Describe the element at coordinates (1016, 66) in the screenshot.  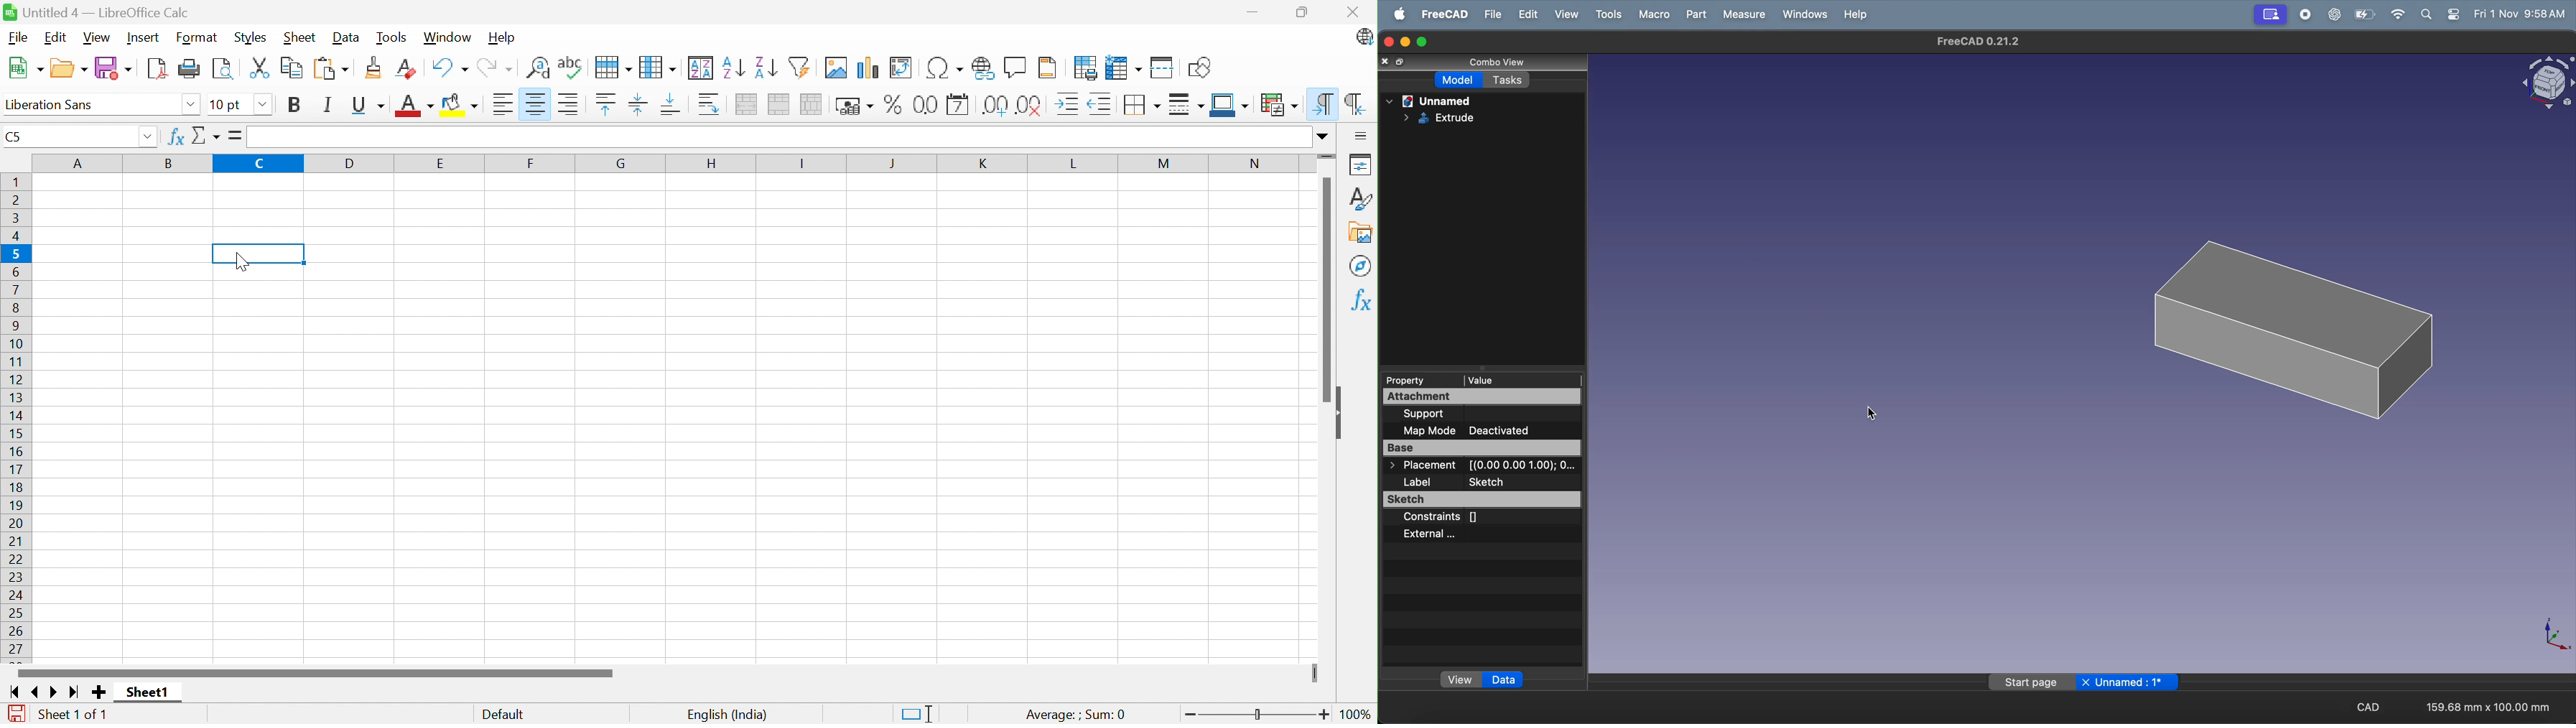
I see `Insert Comment` at that location.